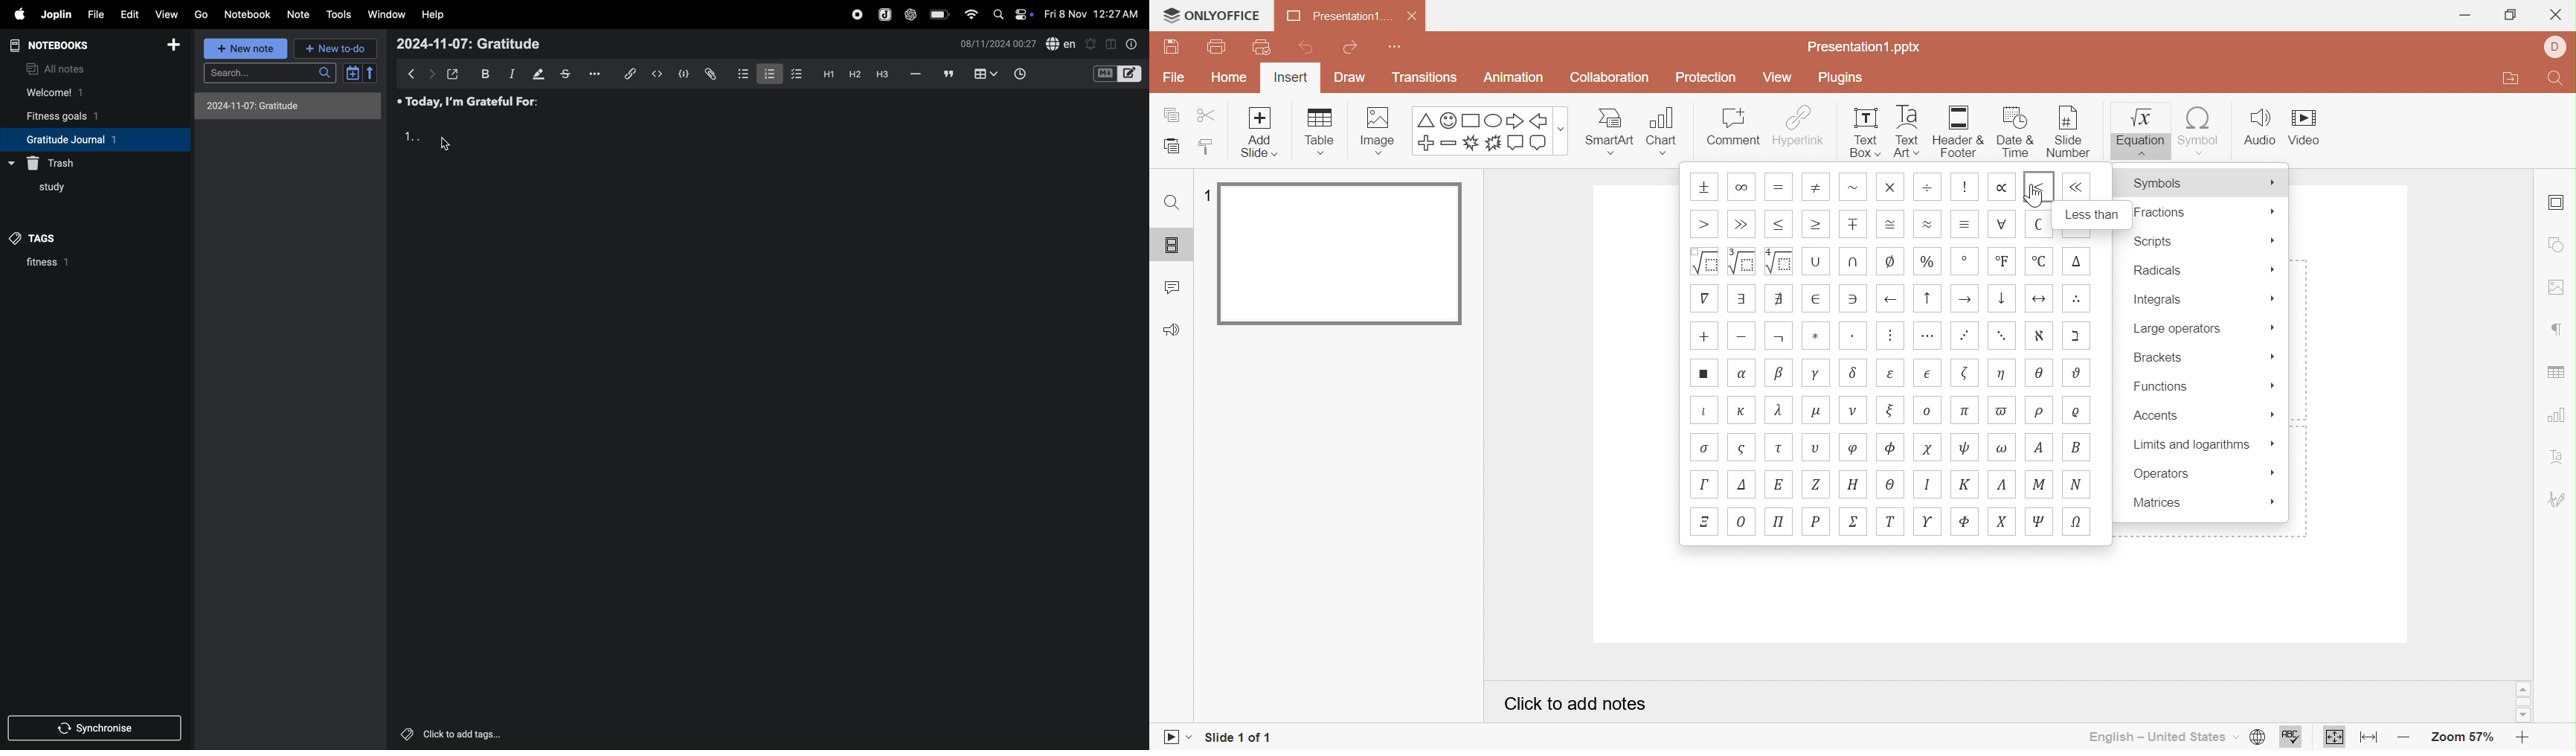  What do you see at coordinates (885, 76) in the screenshot?
I see `heading 3` at bounding box center [885, 76].